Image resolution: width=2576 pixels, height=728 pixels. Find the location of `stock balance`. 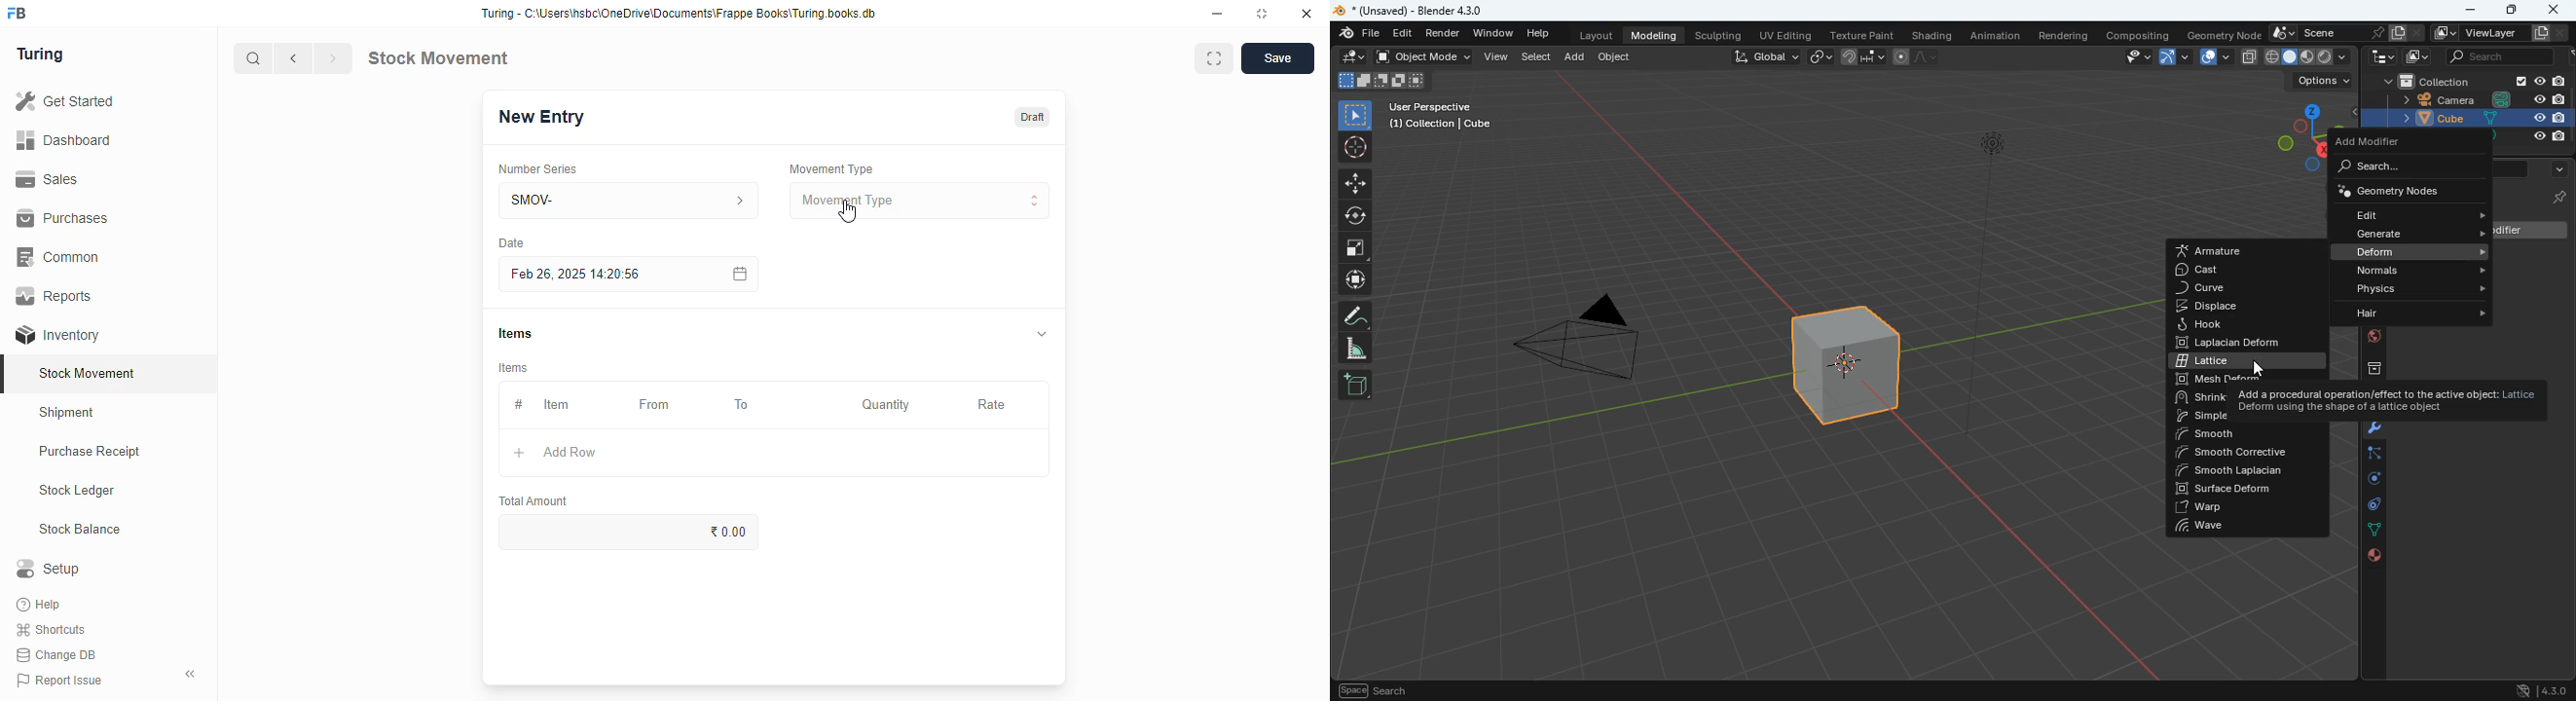

stock balance is located at coordinates (81, 530).